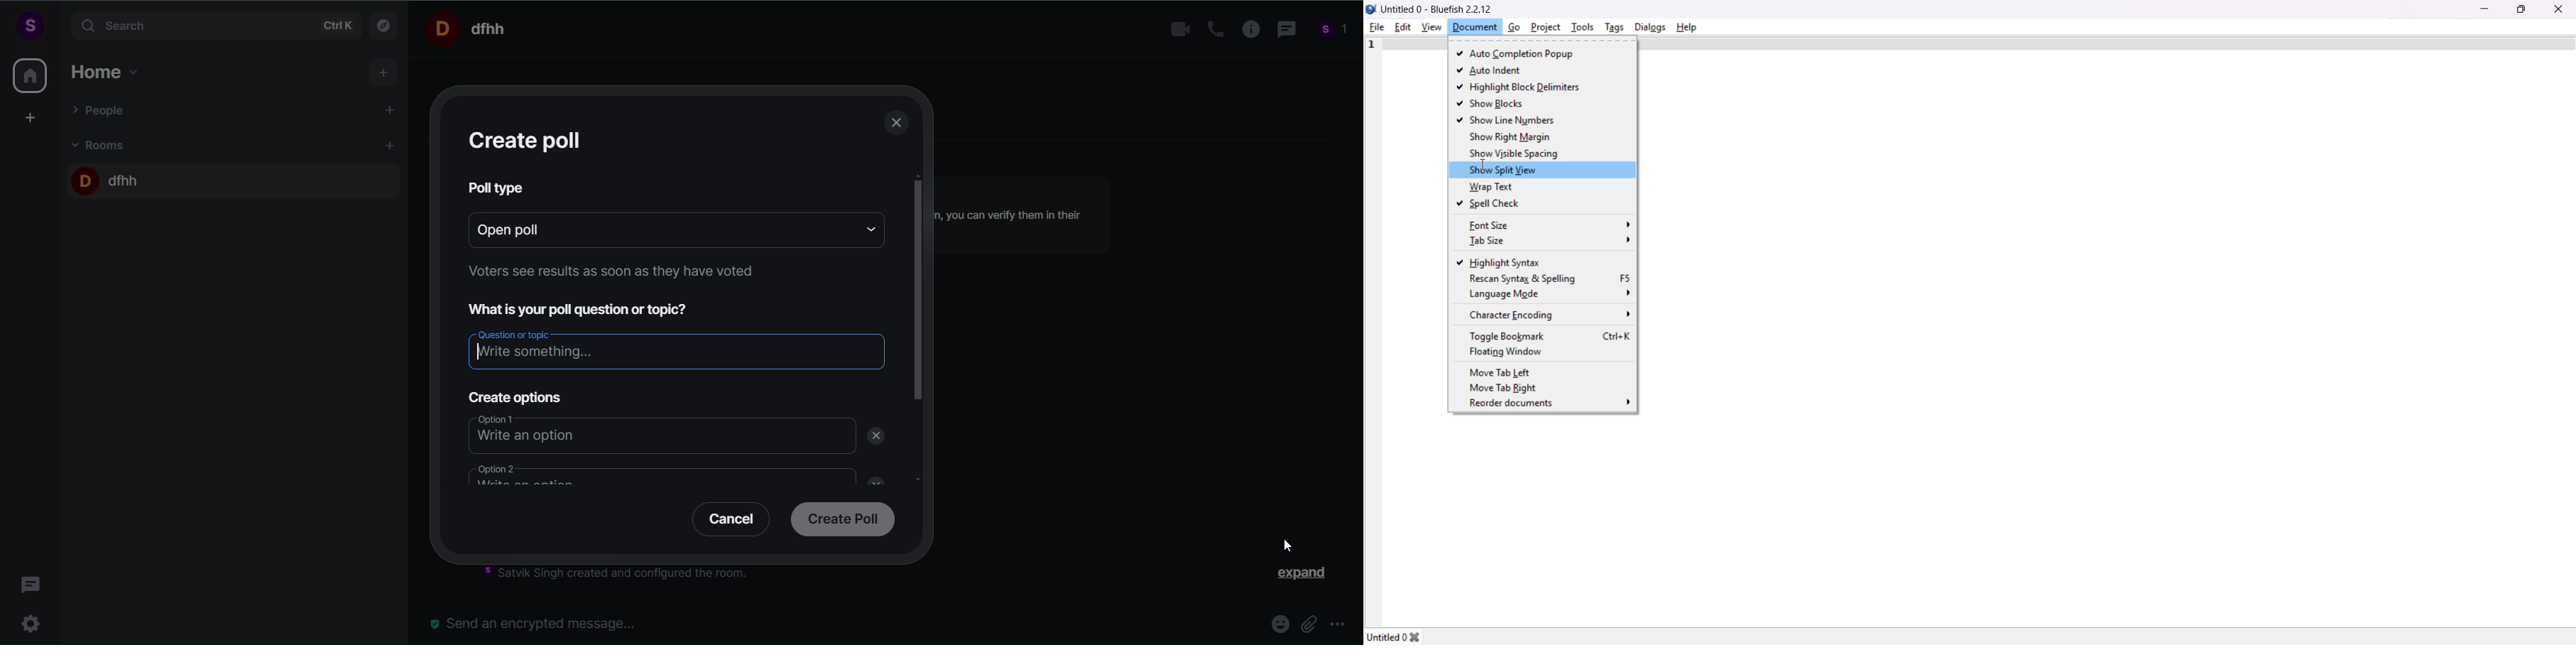  Describe the element at coordinates (109, 178) in the screenshot. I see `room name` at that location.